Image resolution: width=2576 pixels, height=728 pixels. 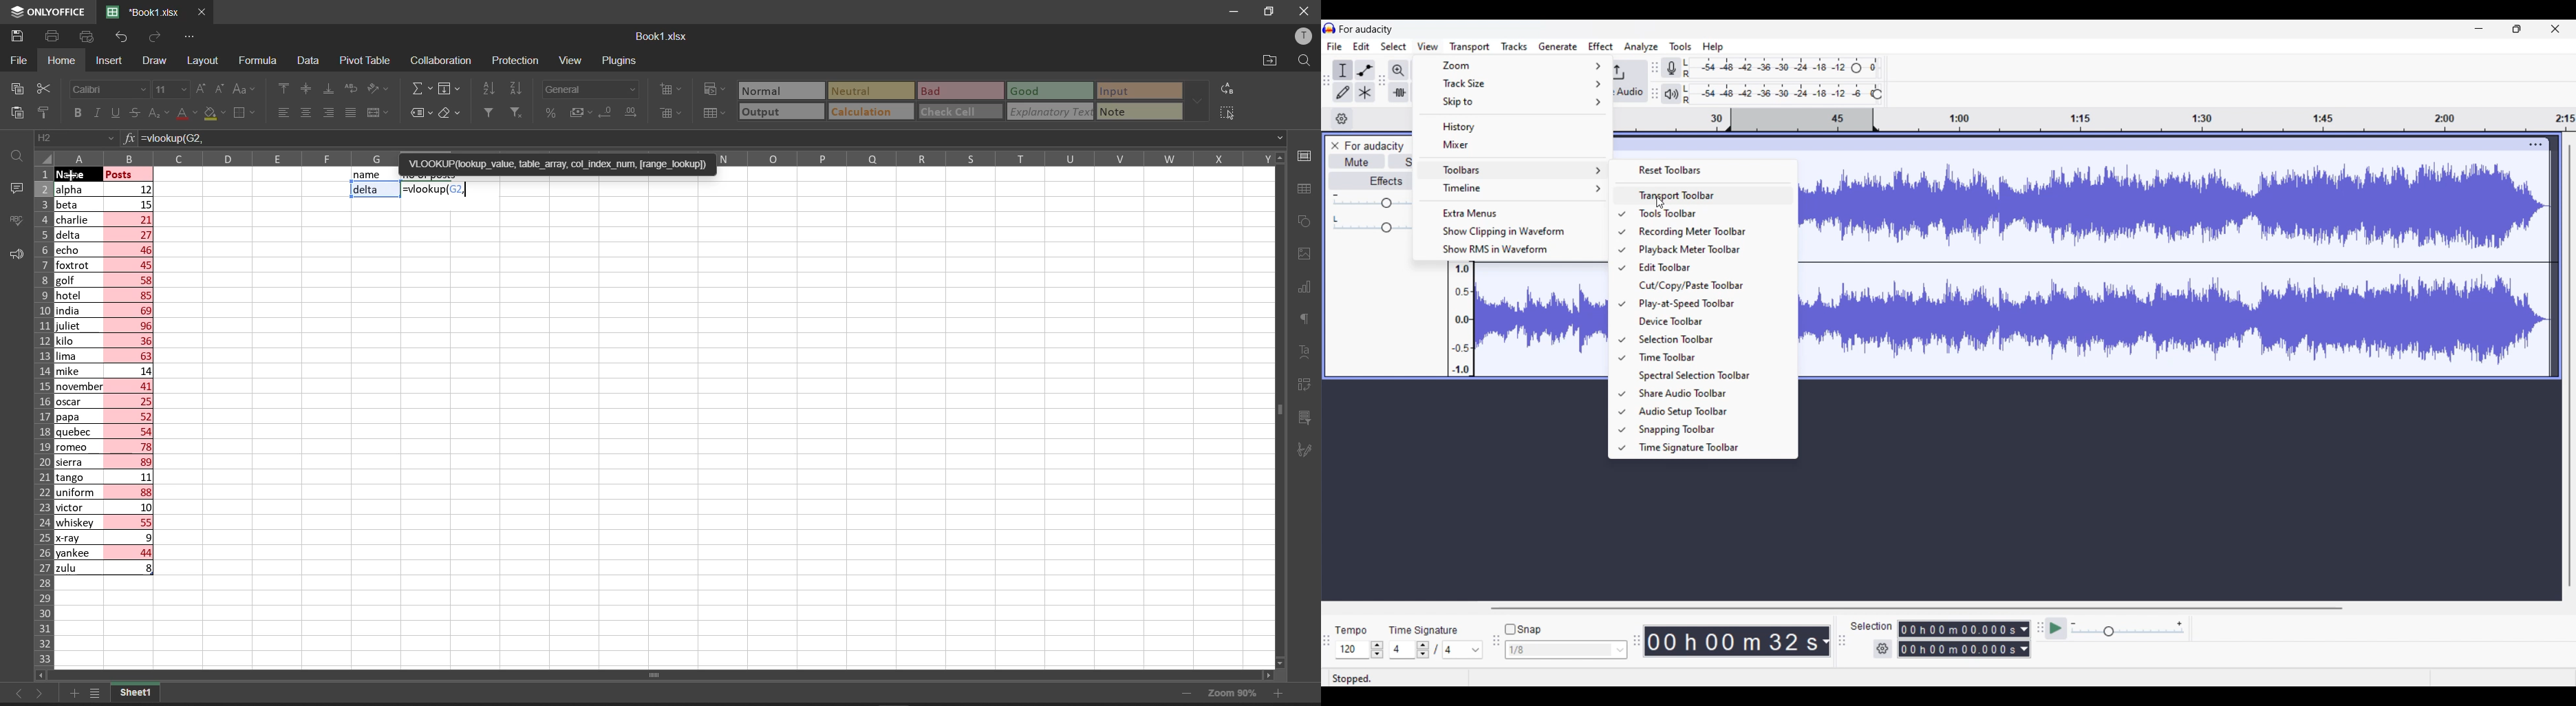 What do you see at coordinates (1510, 250) in the screenshot?
I see `Show RMS in waveform` at bounding box center [1510, 250].